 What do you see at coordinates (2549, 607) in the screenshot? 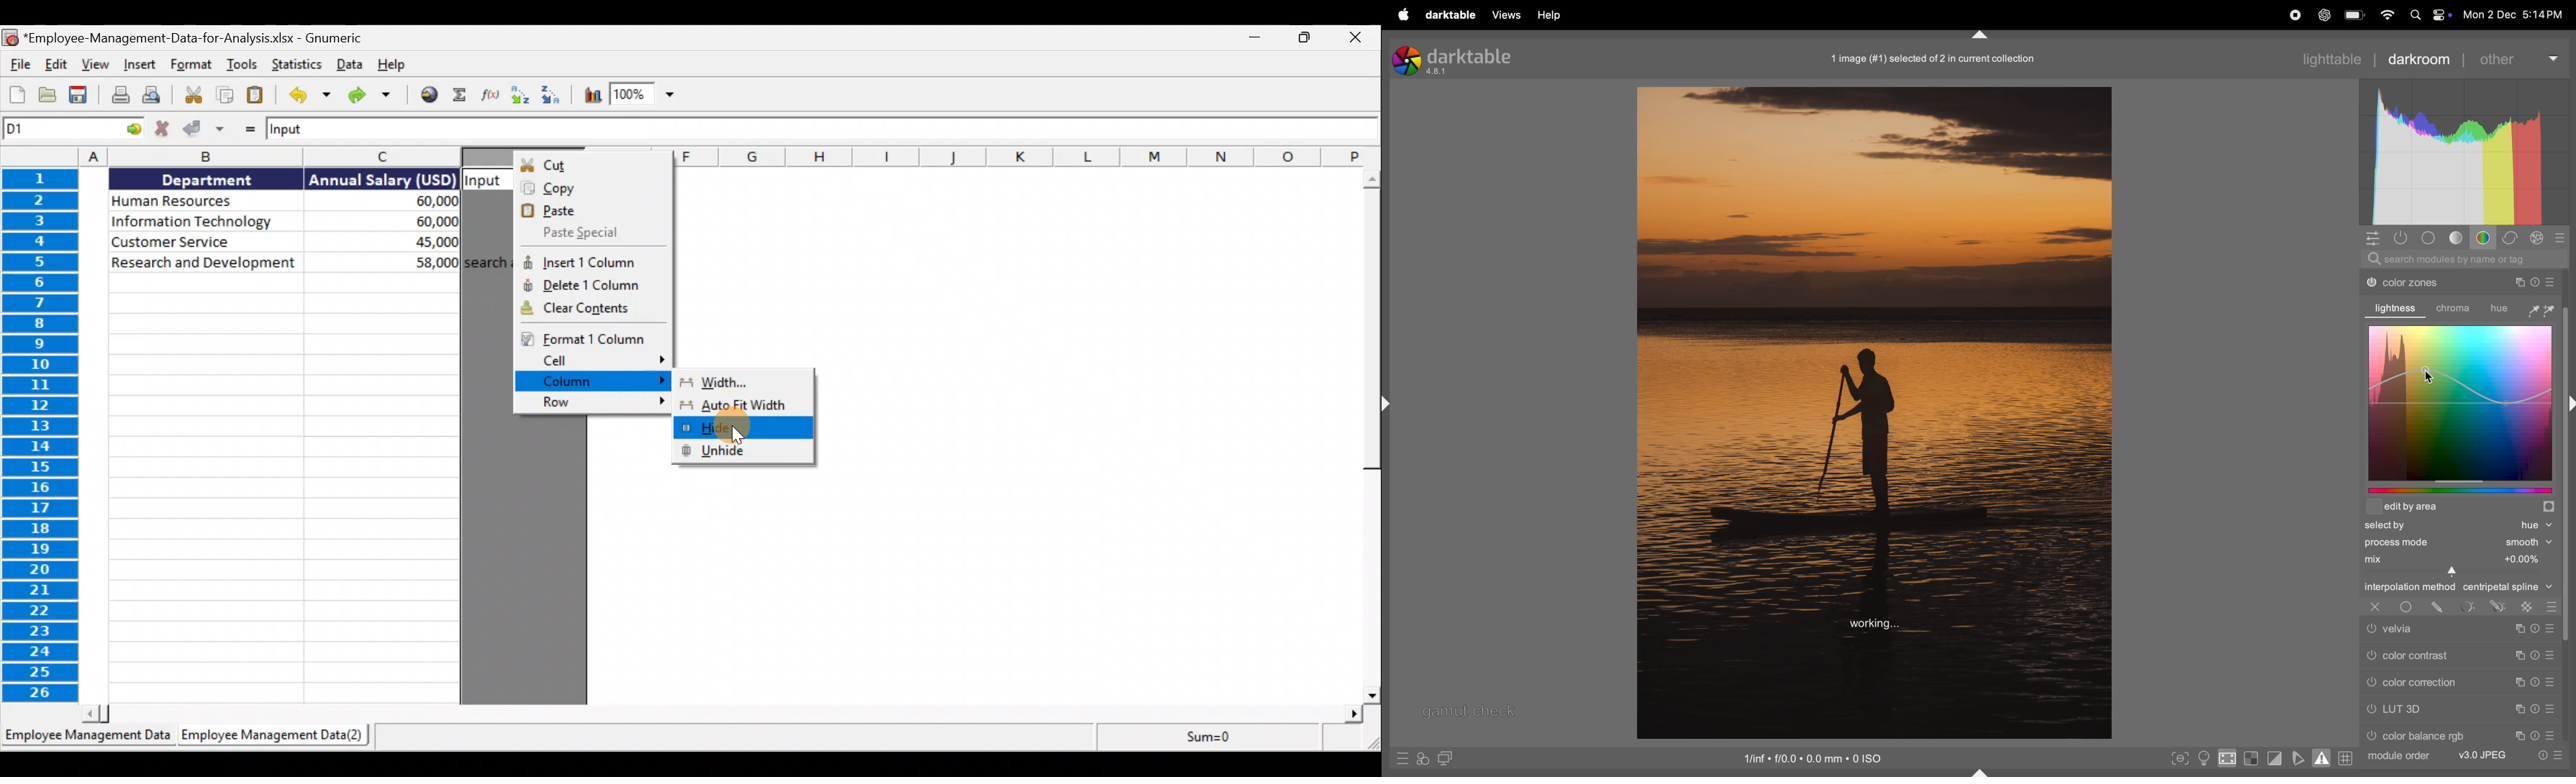
I see `` at bounding box center [2549, 607].